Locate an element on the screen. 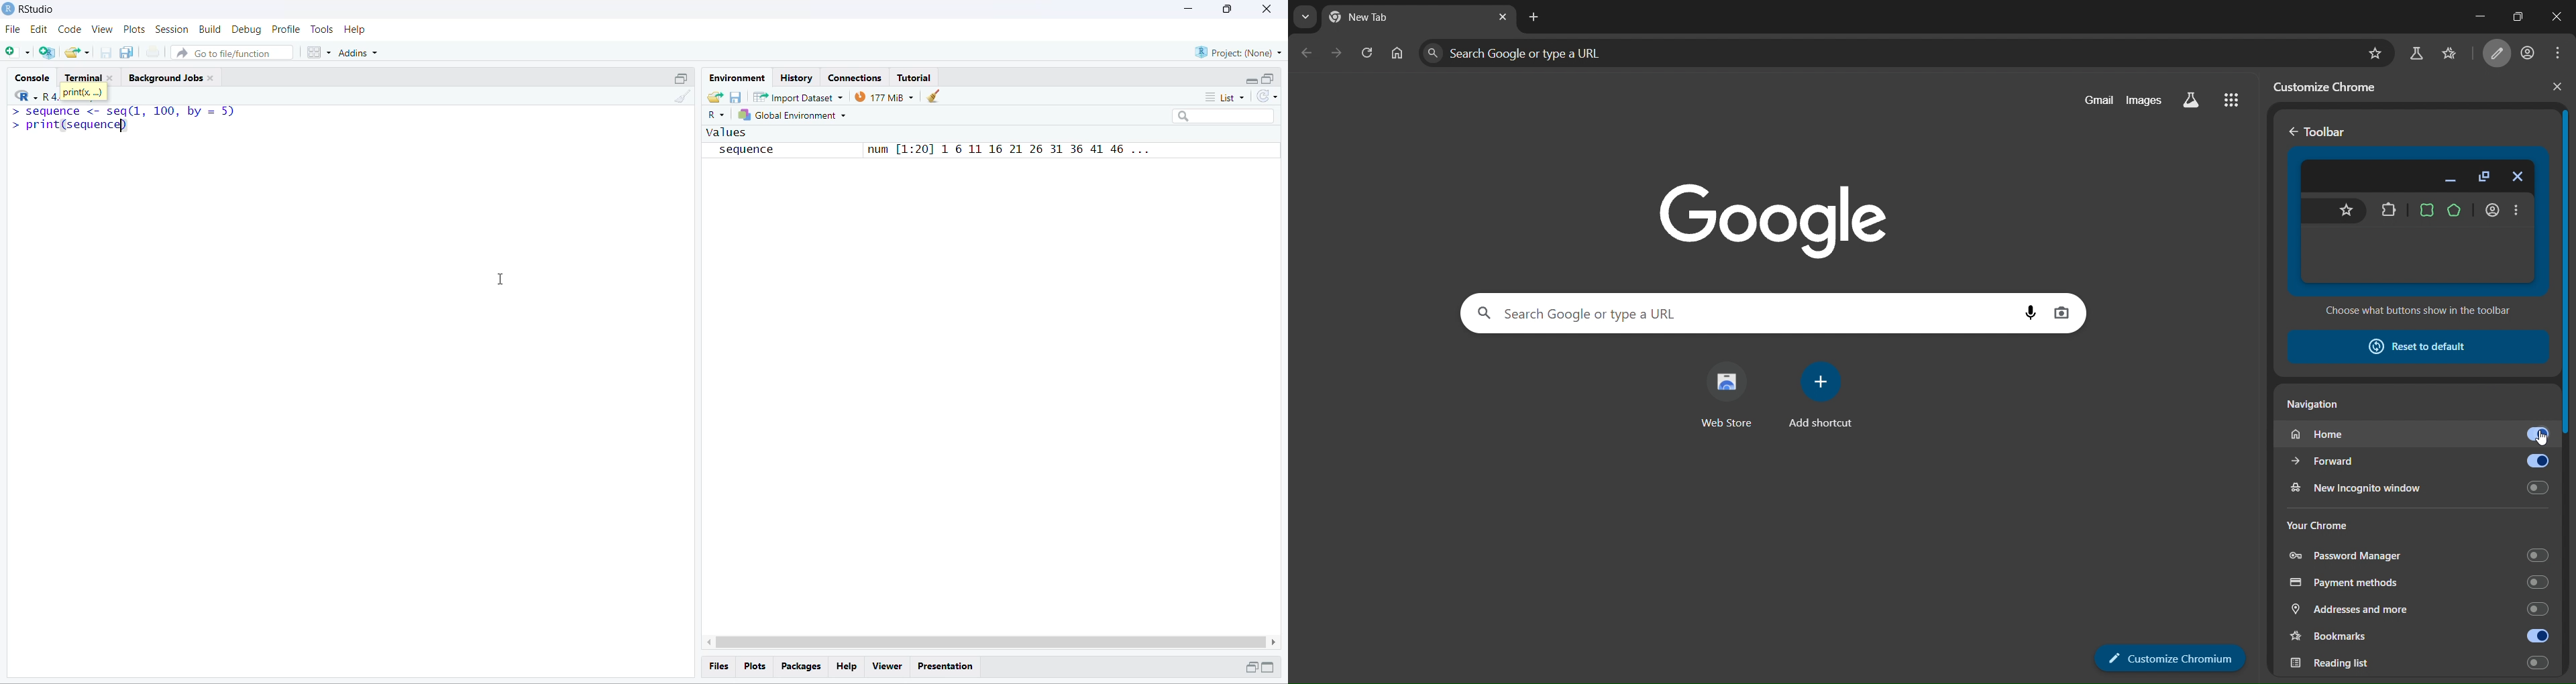 The width and height of the screenshot is (2576, 700). Navigation is located at coordinates (2318, 406).